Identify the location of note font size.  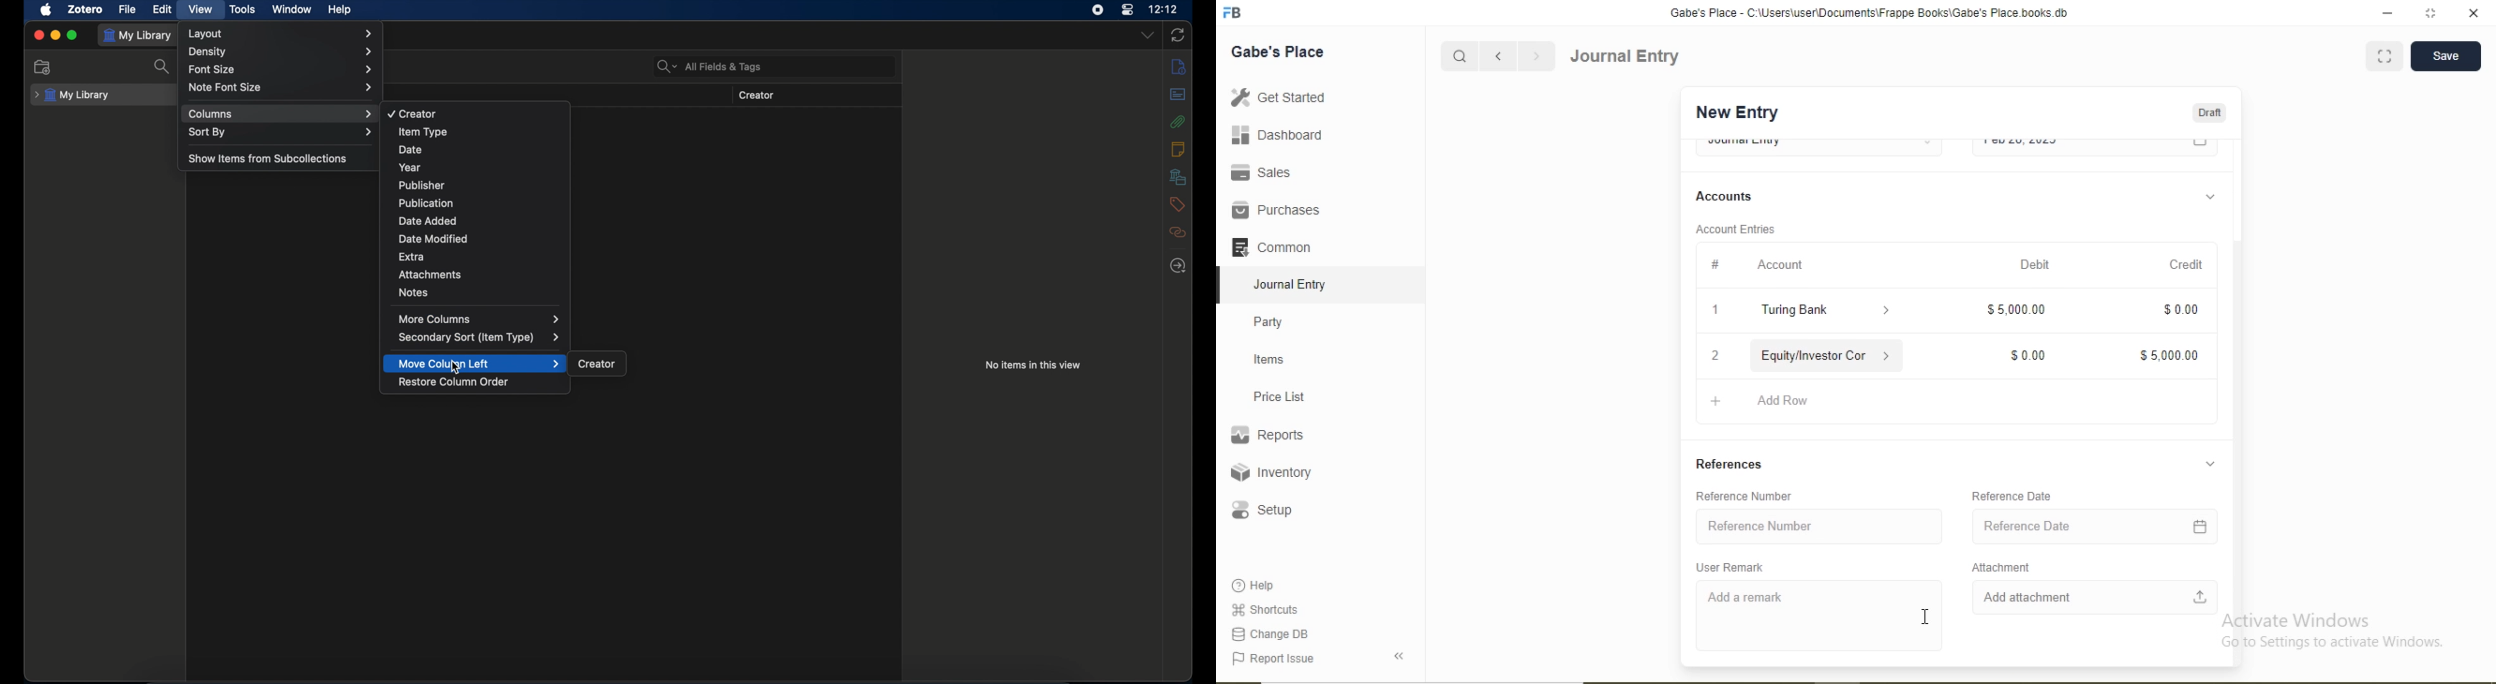
(281, 87).